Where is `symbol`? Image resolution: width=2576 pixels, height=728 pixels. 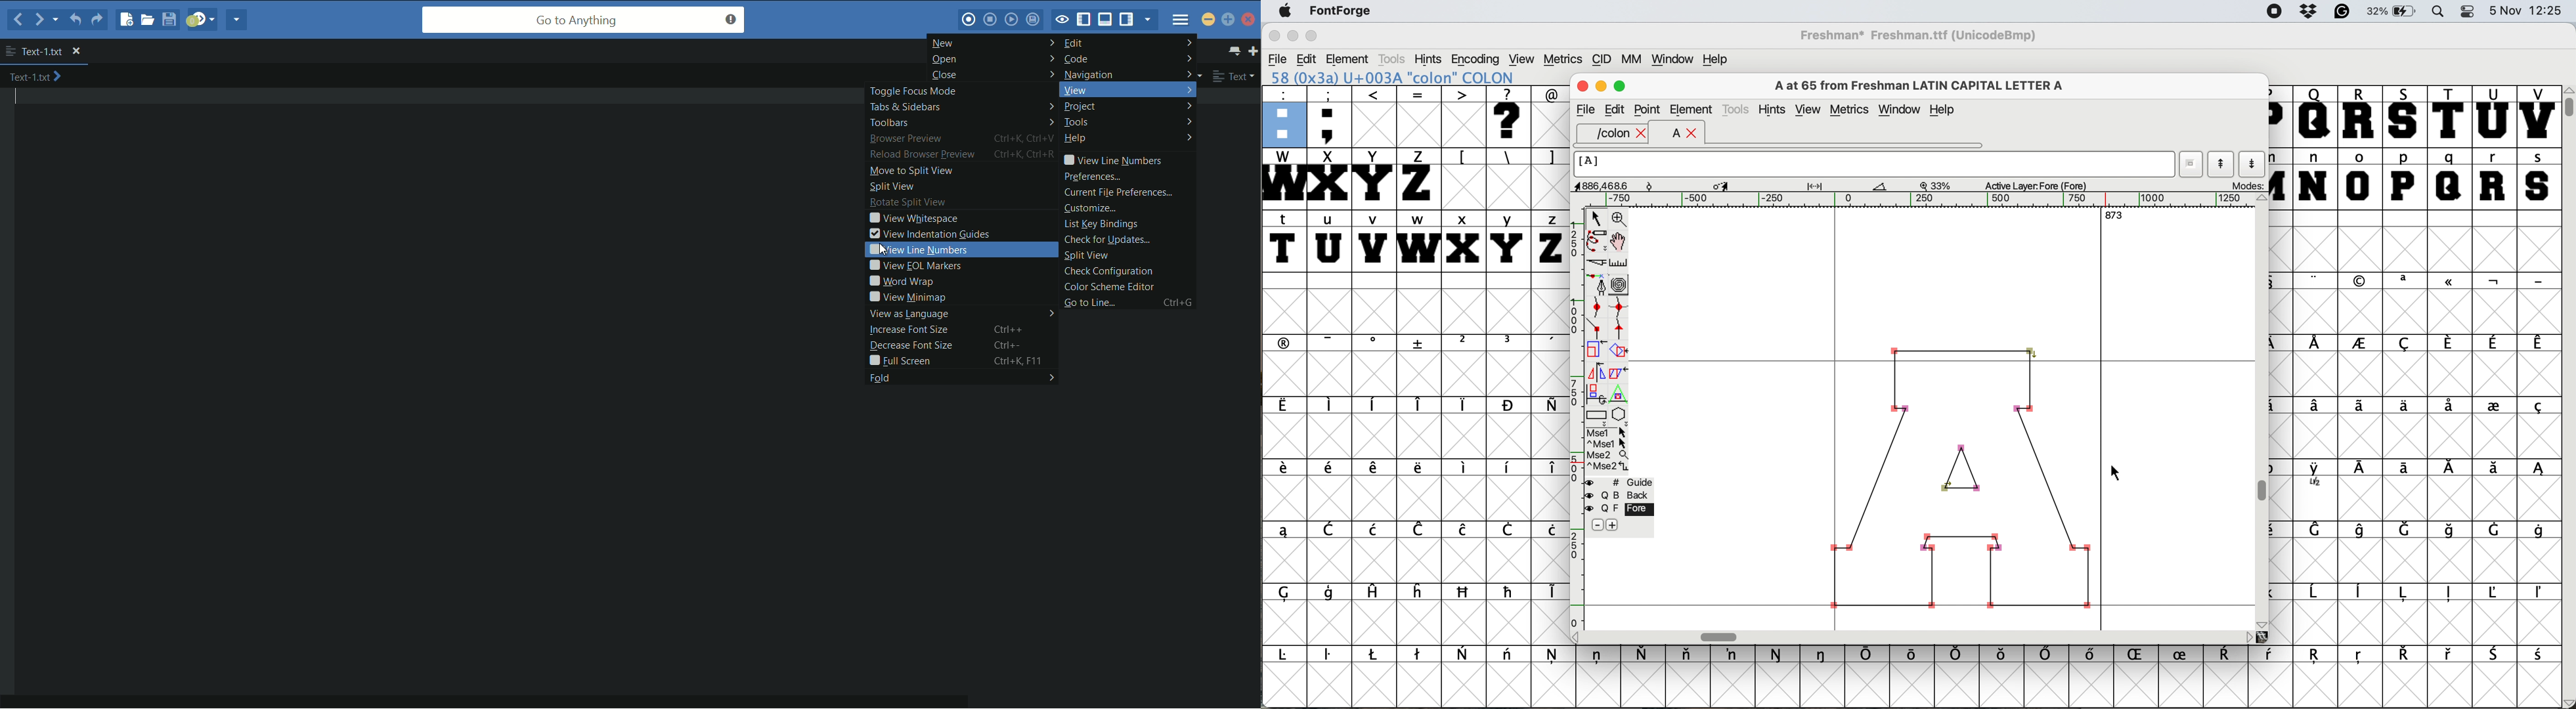
symbol is located at coordinates (1418, 468).